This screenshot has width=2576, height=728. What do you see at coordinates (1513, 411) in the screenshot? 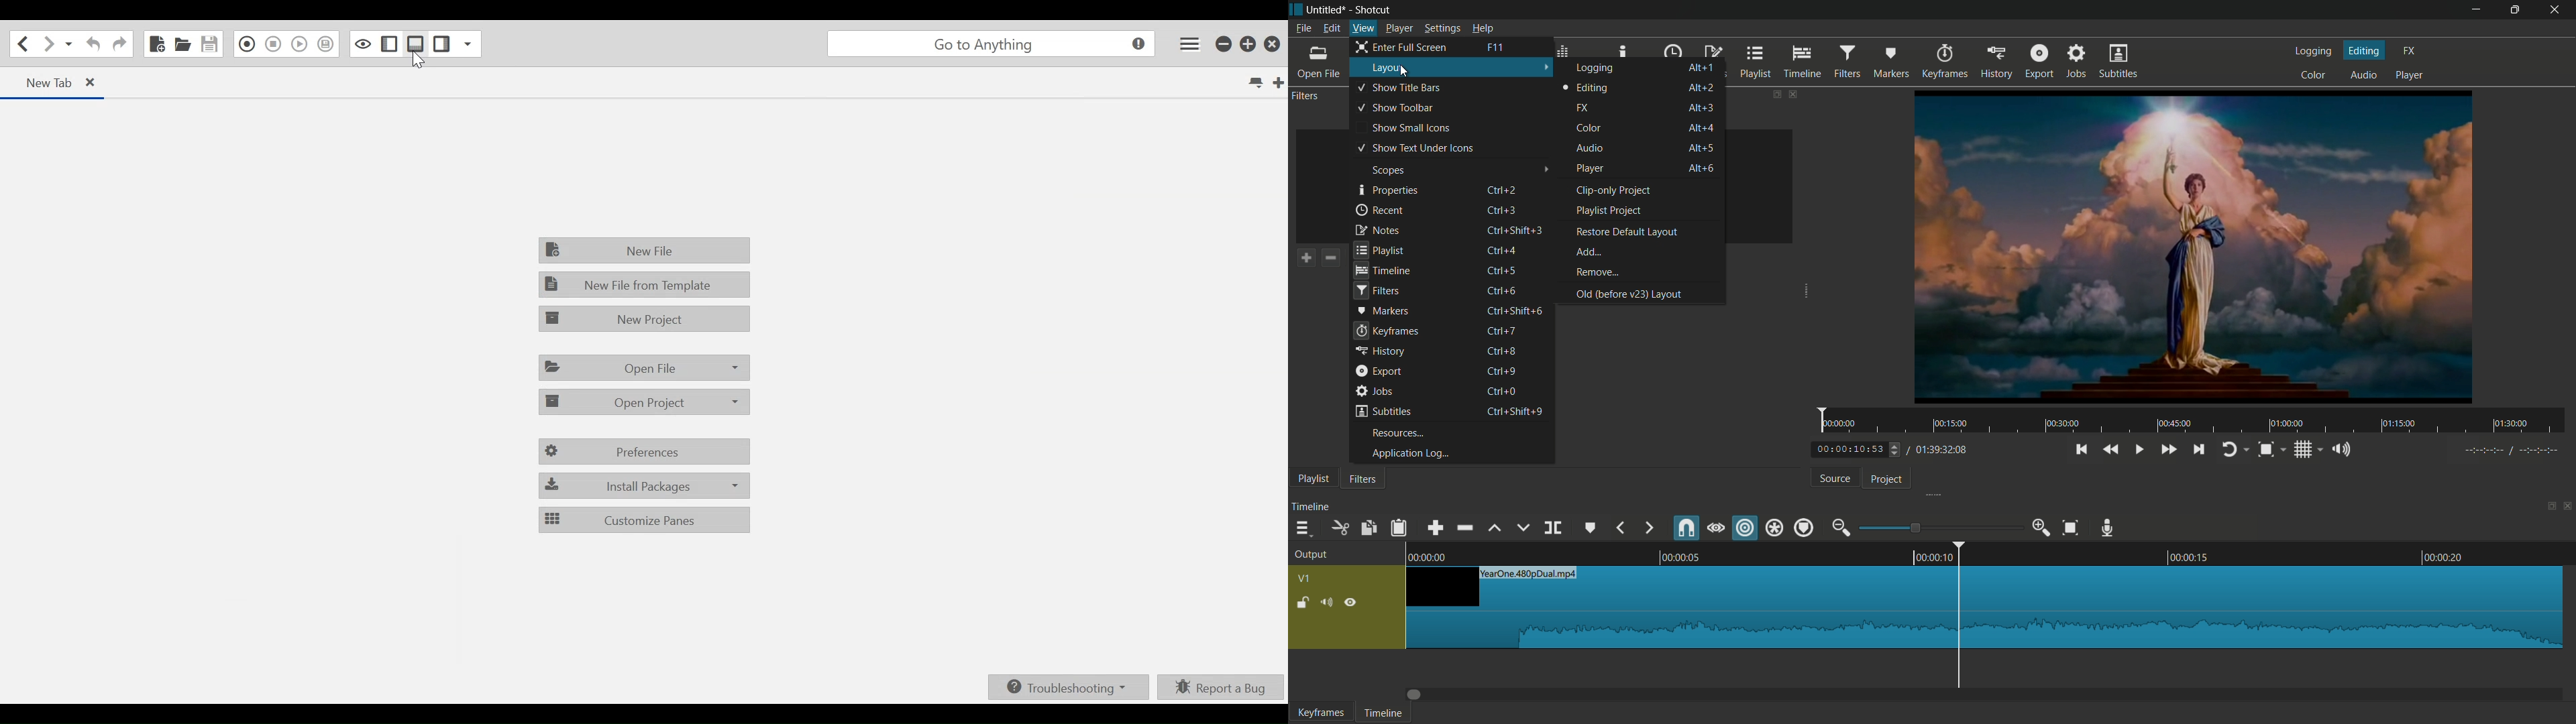
I see `keyboard shortcut` at bounding box center [1513, 411].